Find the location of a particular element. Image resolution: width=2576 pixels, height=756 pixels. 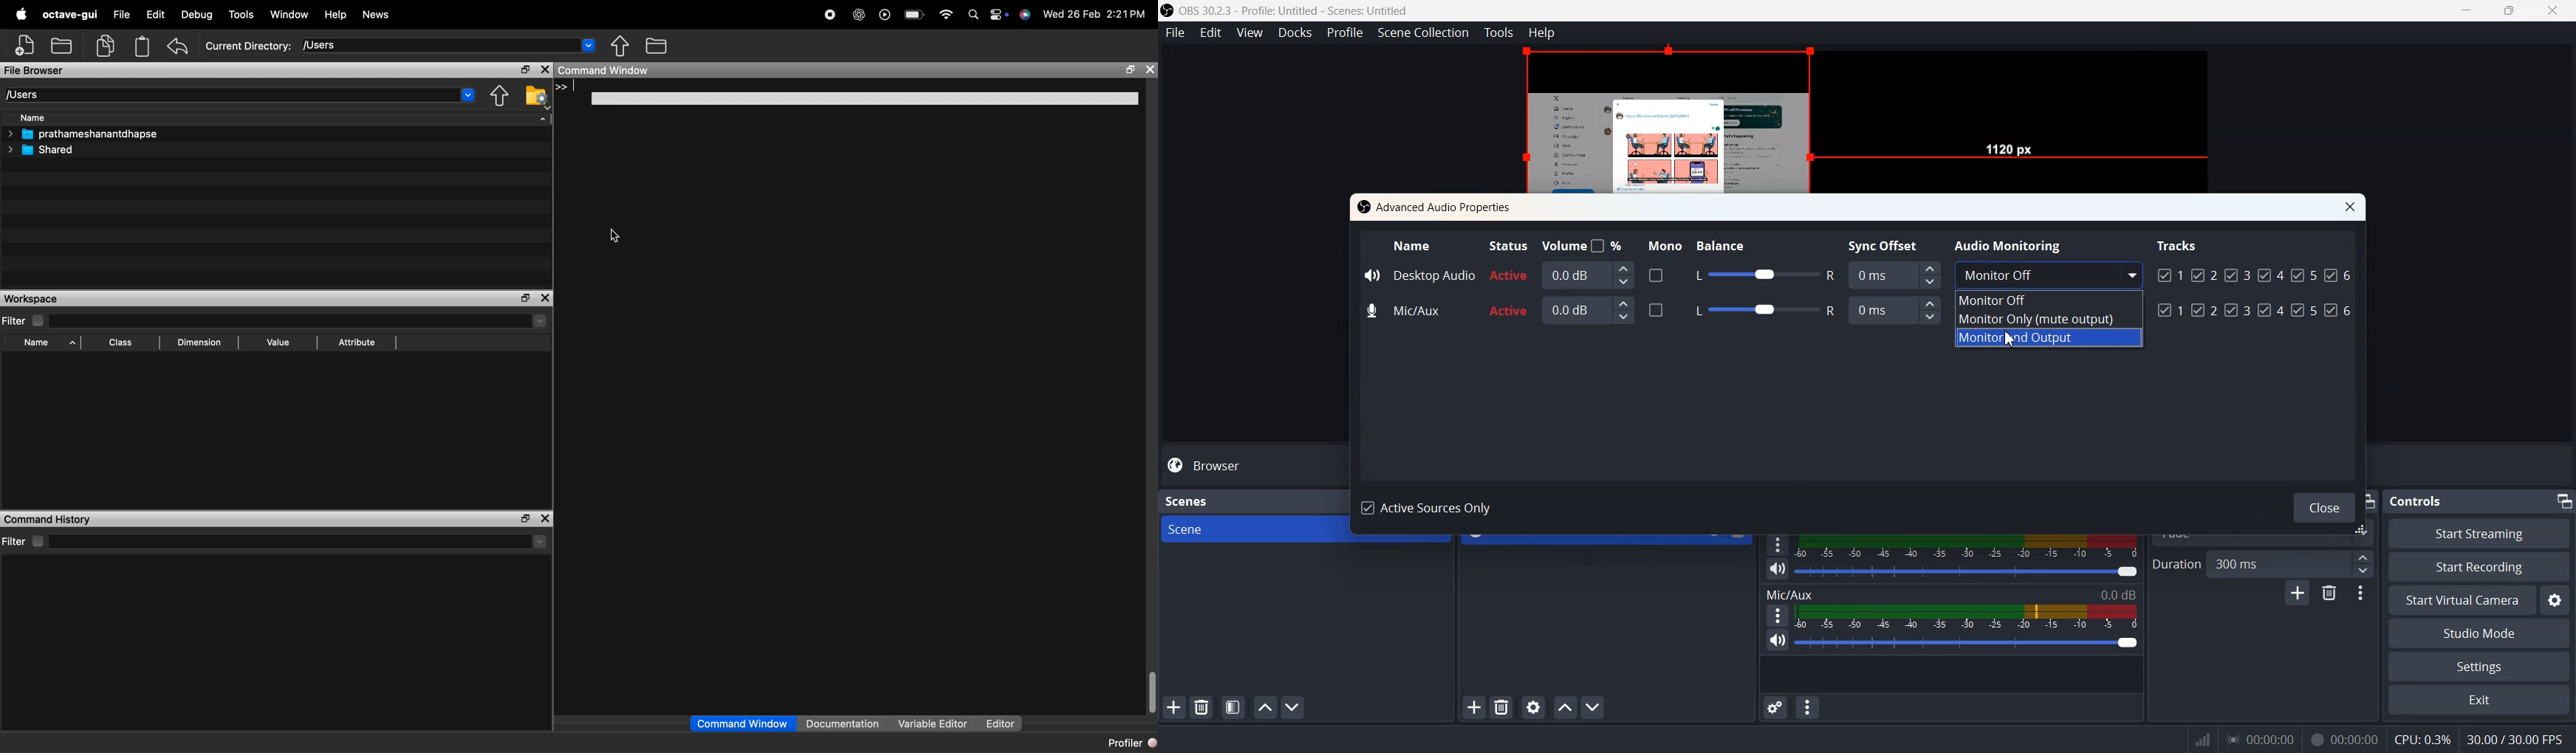

Class is located at coordinates (122, 341).